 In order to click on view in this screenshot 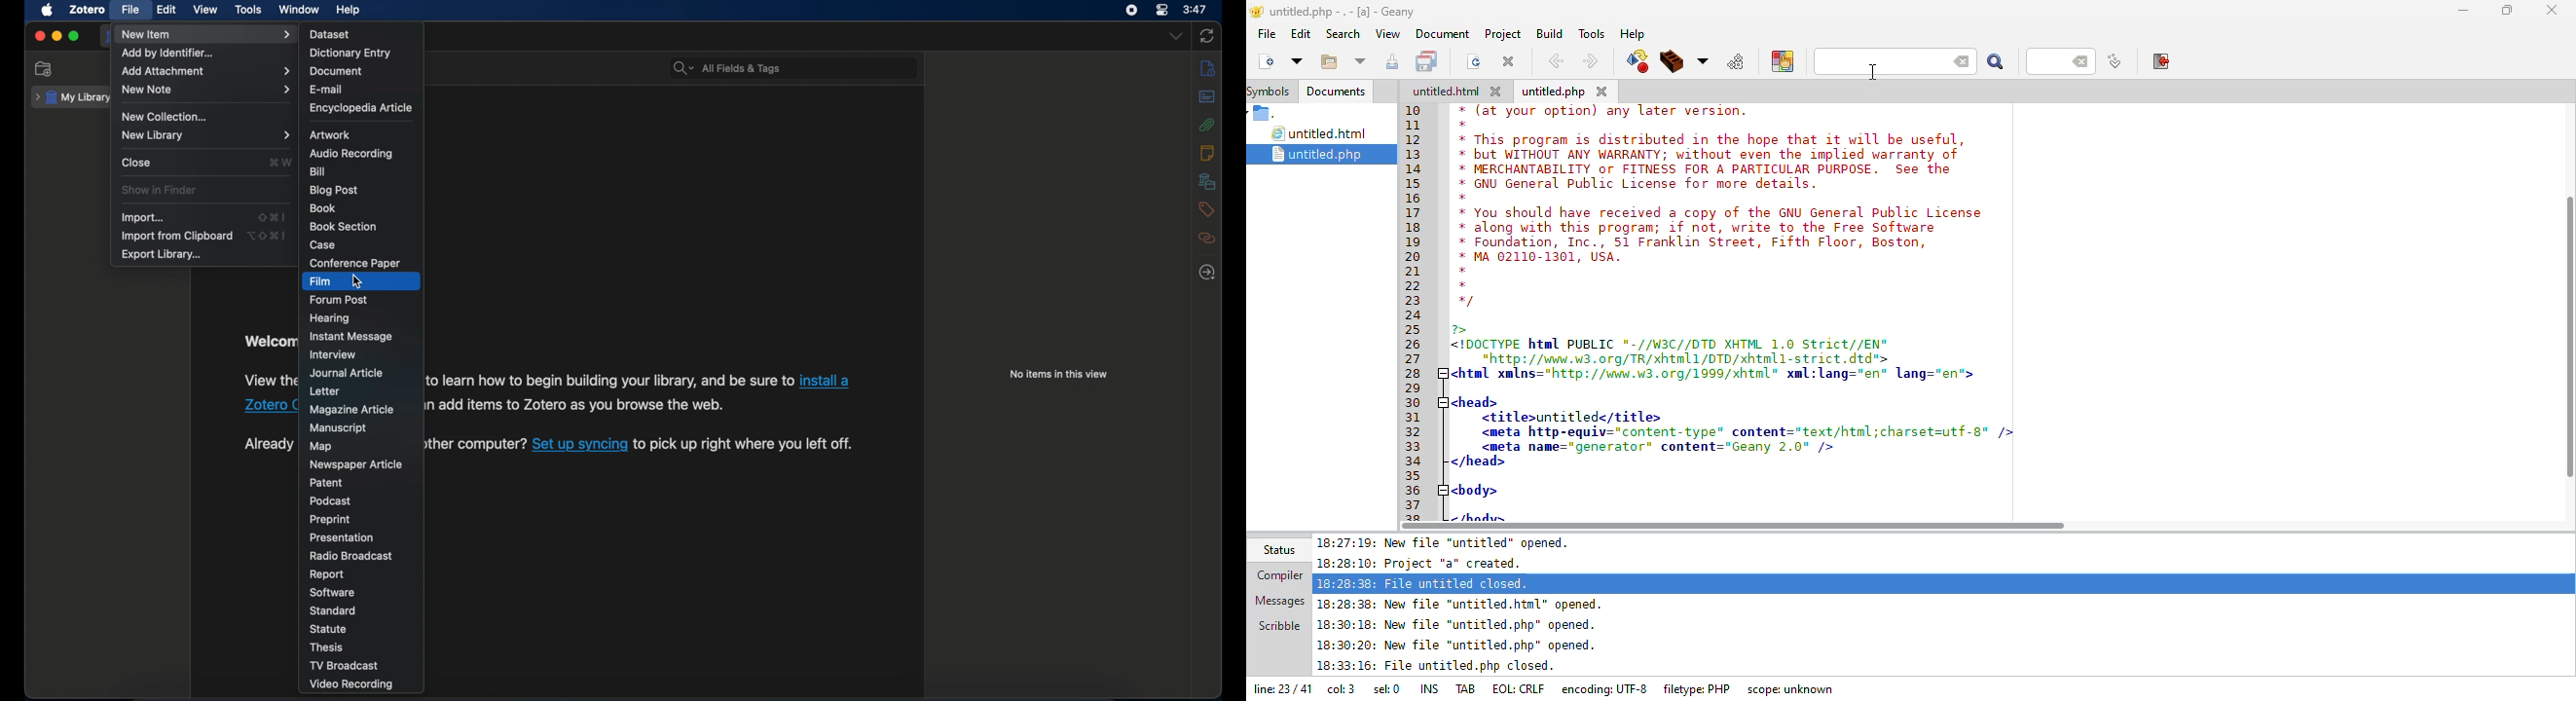, I will do `click(206, 10)`.